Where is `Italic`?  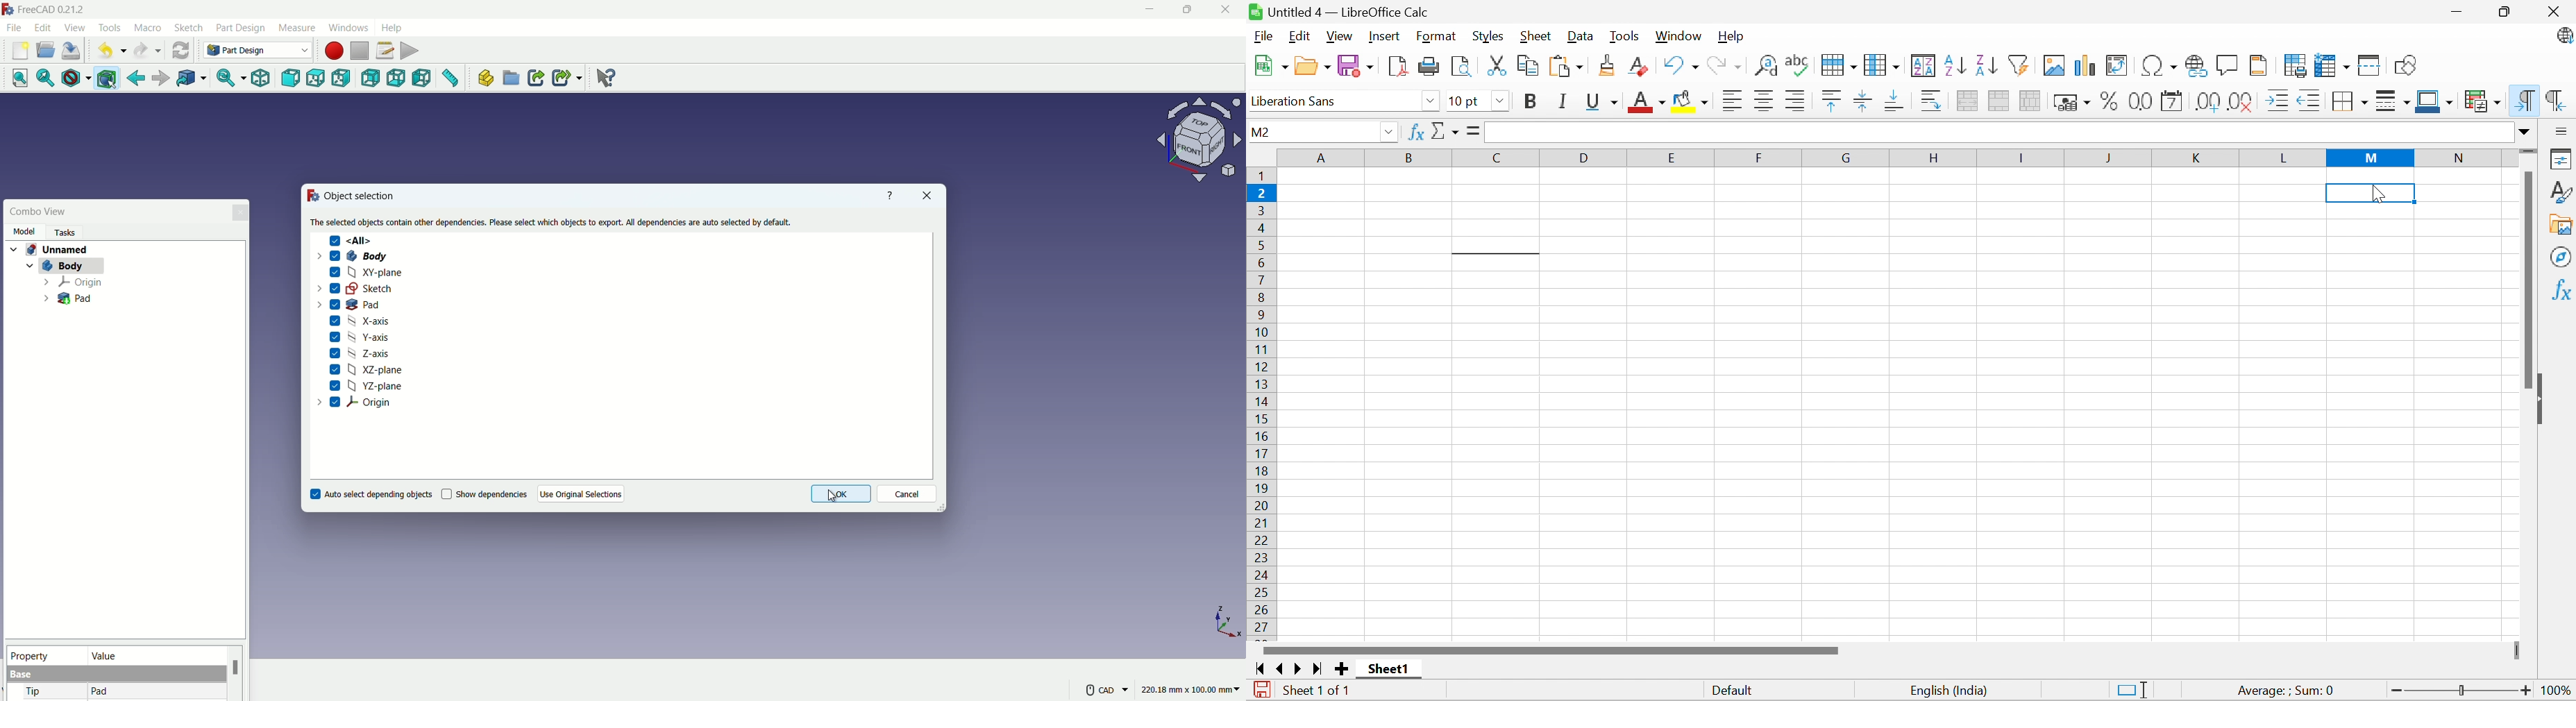
Italic is located at coordinates (1565, 101).